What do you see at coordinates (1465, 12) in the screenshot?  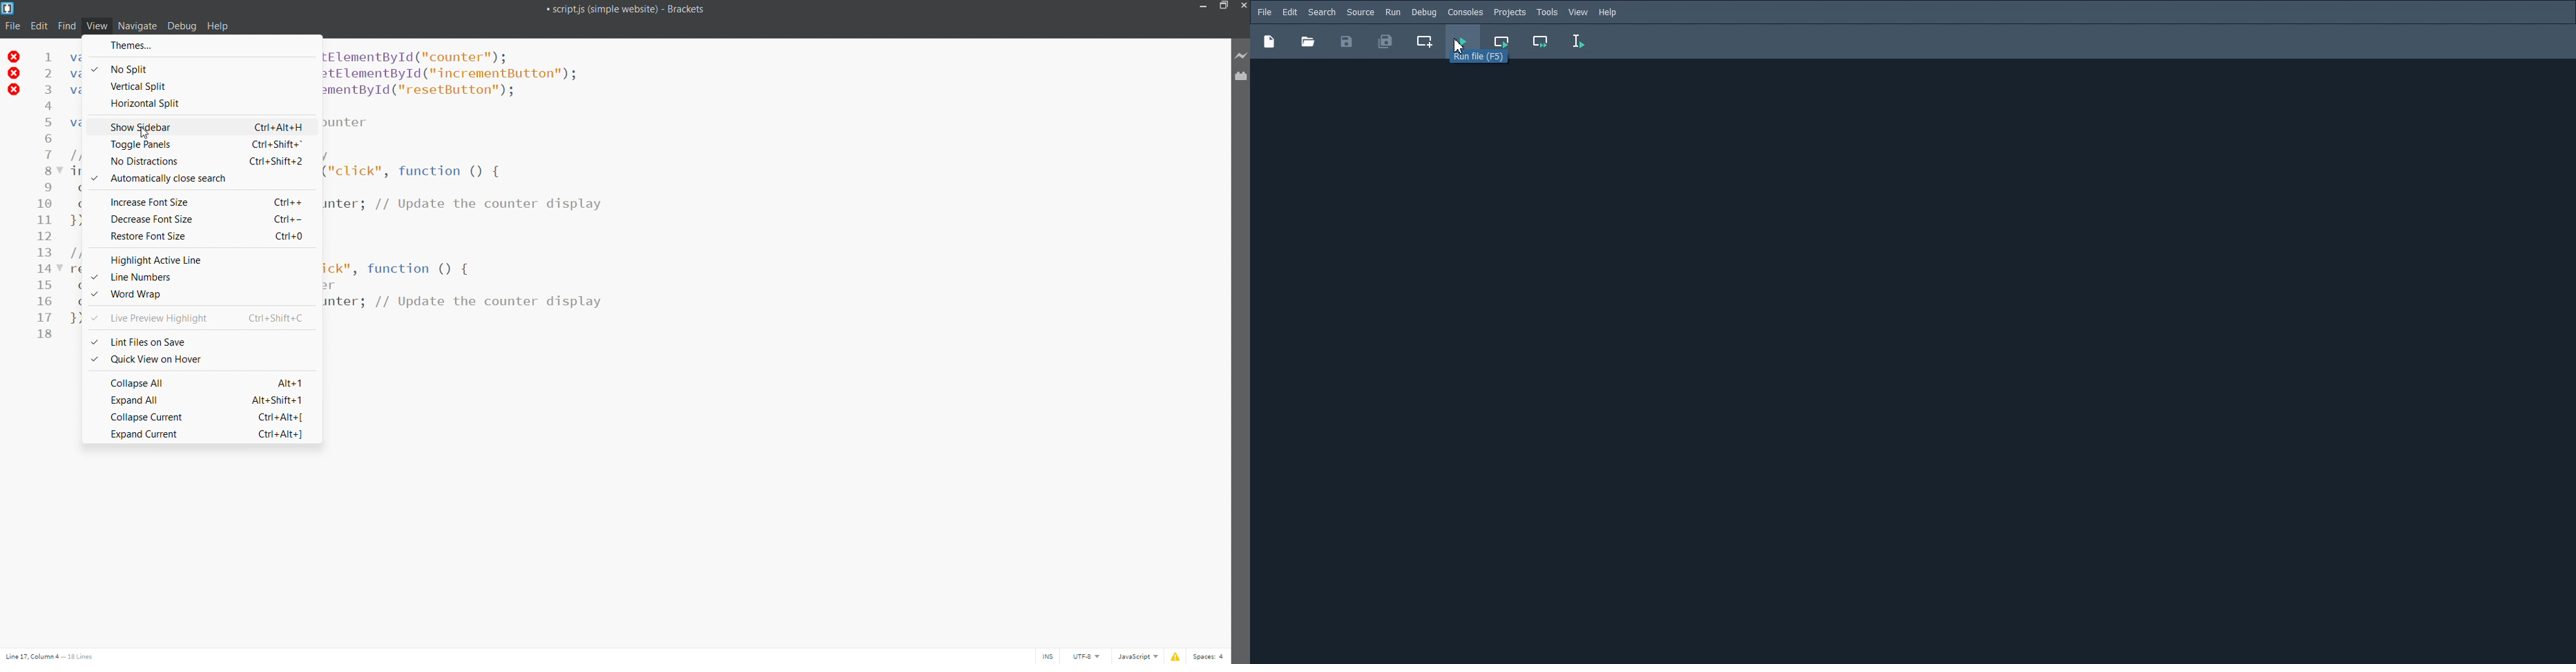 I see `Console` at bounding box center [1465, 12].